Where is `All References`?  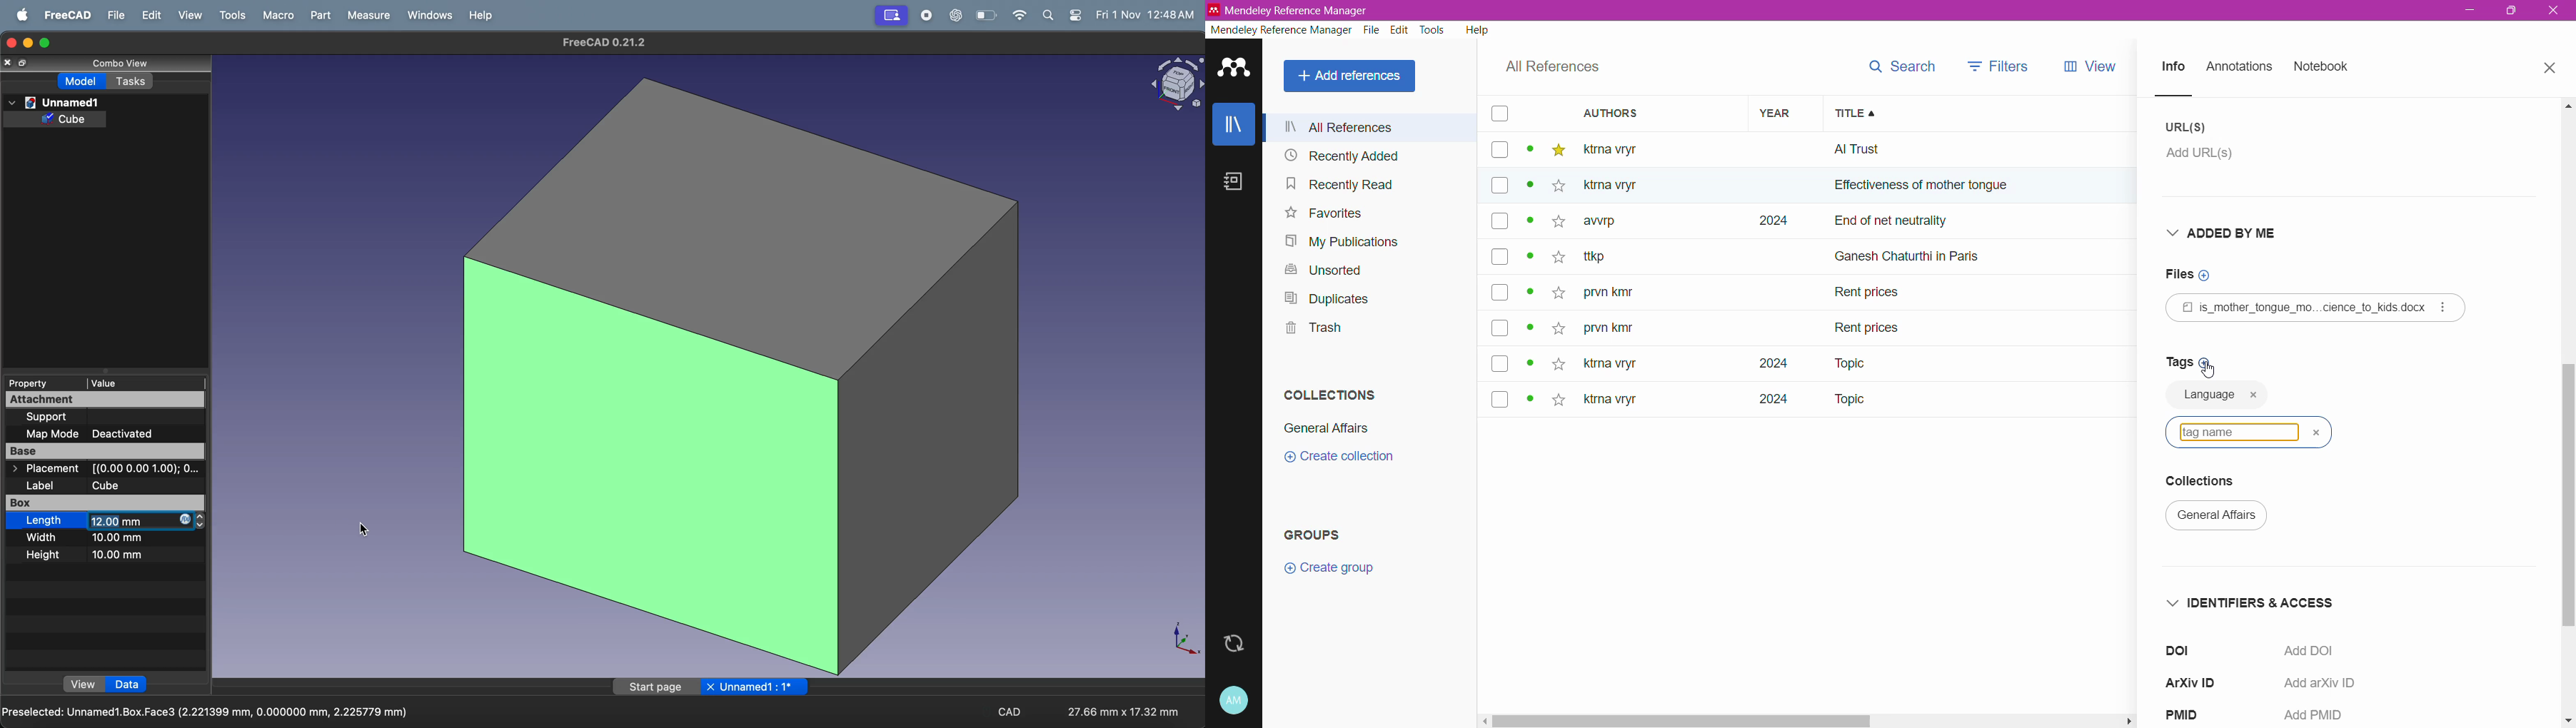
All References is located at coordinates (1371, 127).